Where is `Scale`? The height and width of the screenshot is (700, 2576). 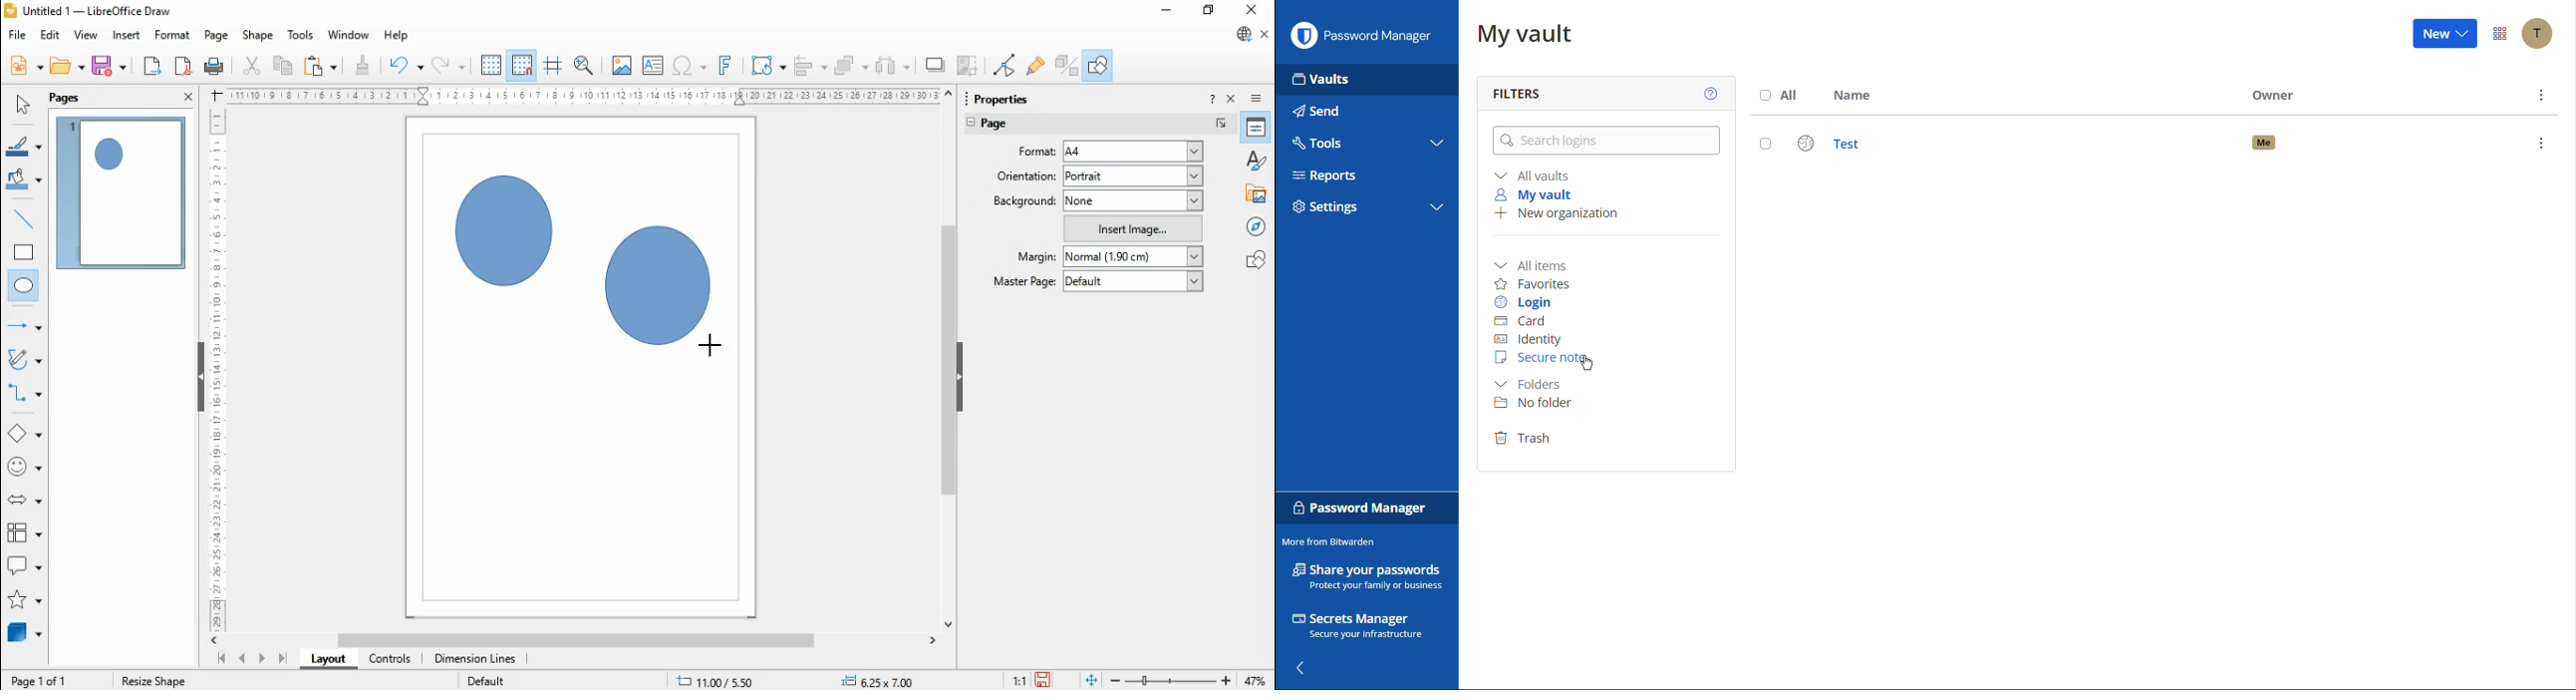
Scale is located at coordinates (216, 366).